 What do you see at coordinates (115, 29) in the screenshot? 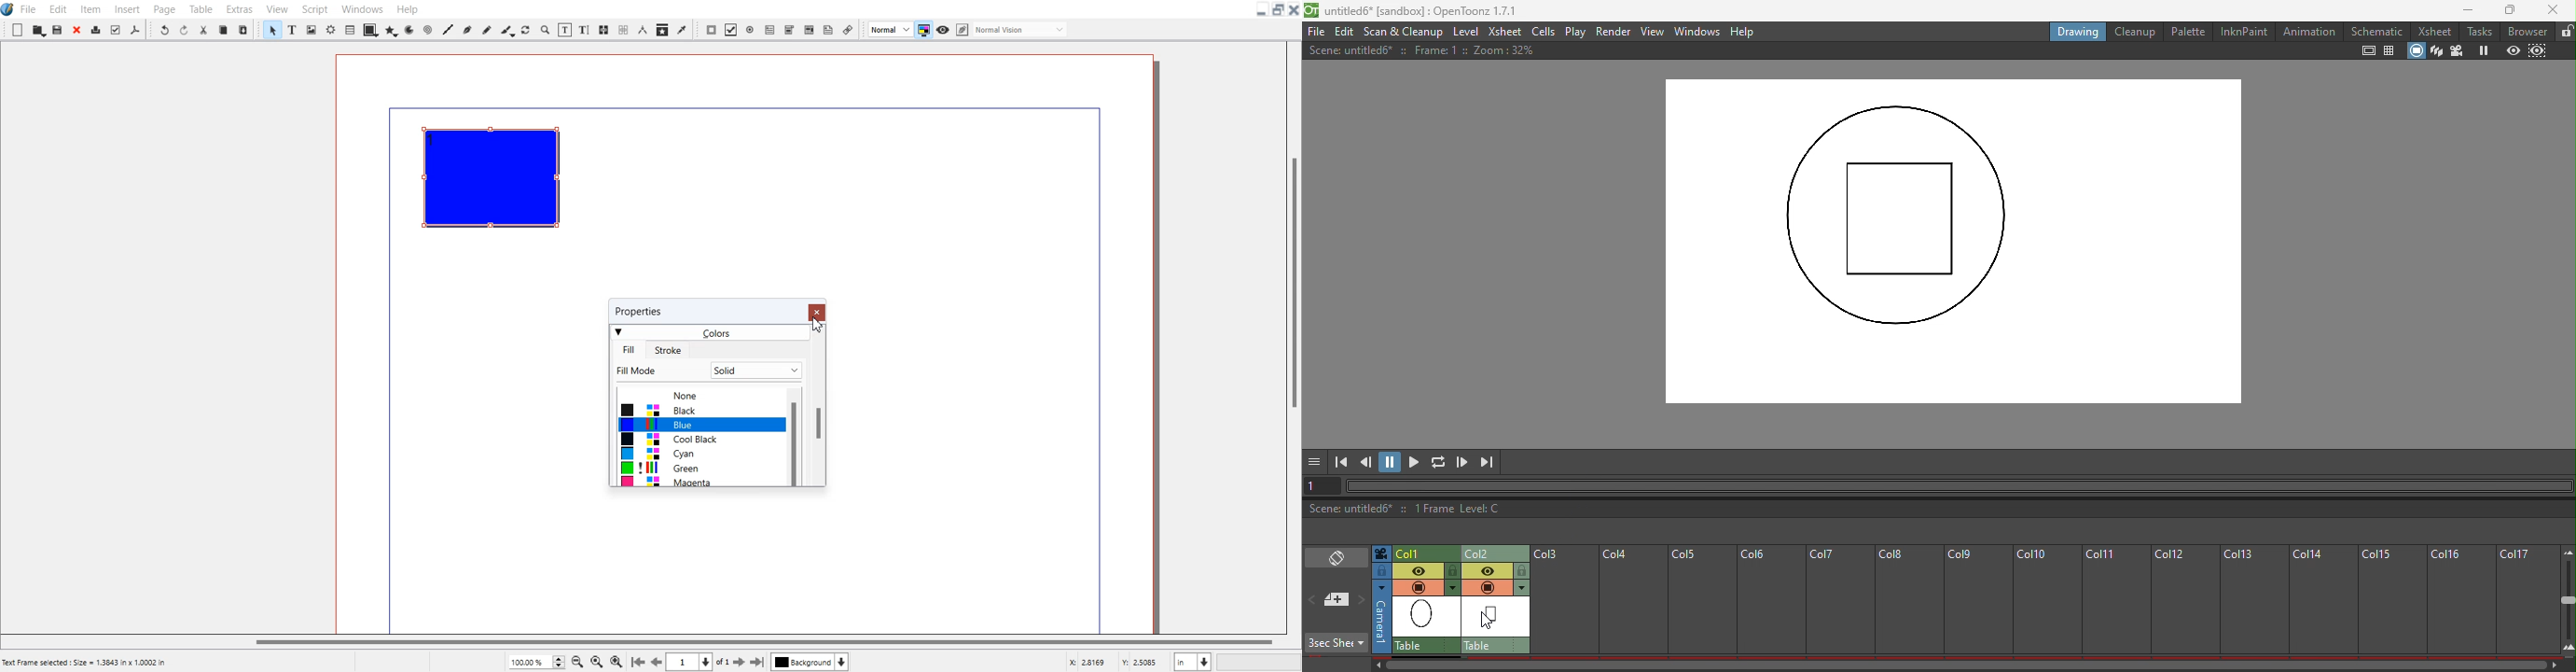
I see `Preflight verifier` at bounding box center [115, 29].